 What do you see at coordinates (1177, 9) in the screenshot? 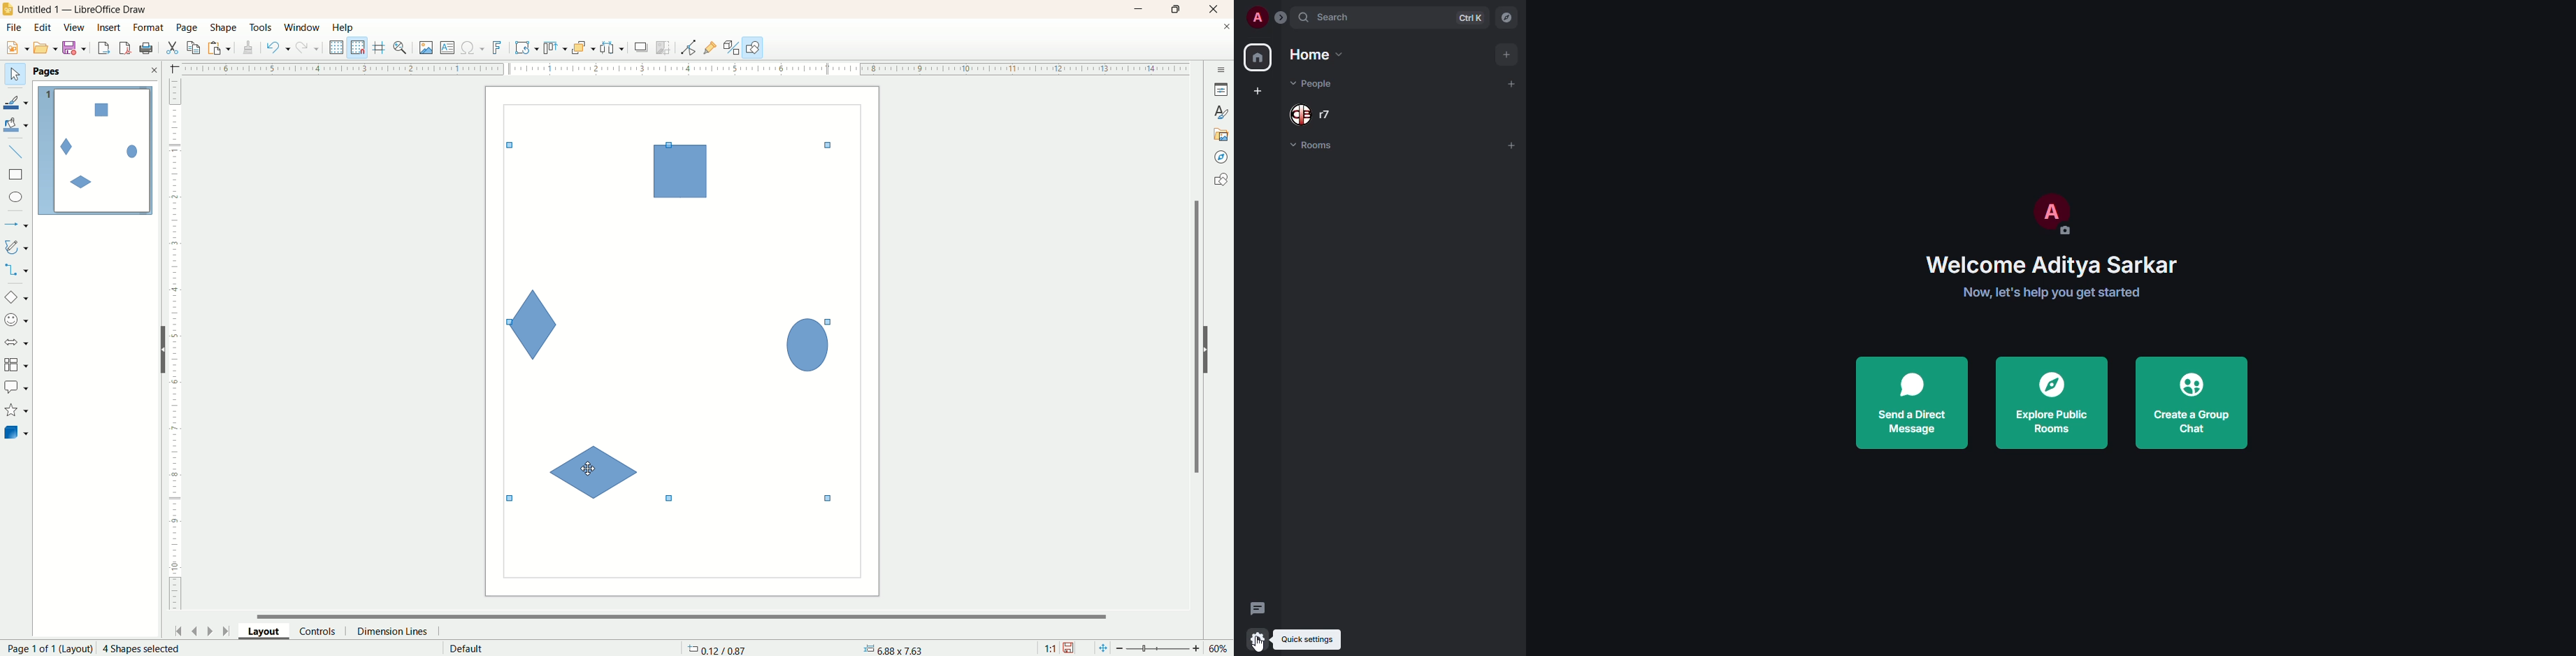
I see `maximize` at bounding box center [1177, 9].